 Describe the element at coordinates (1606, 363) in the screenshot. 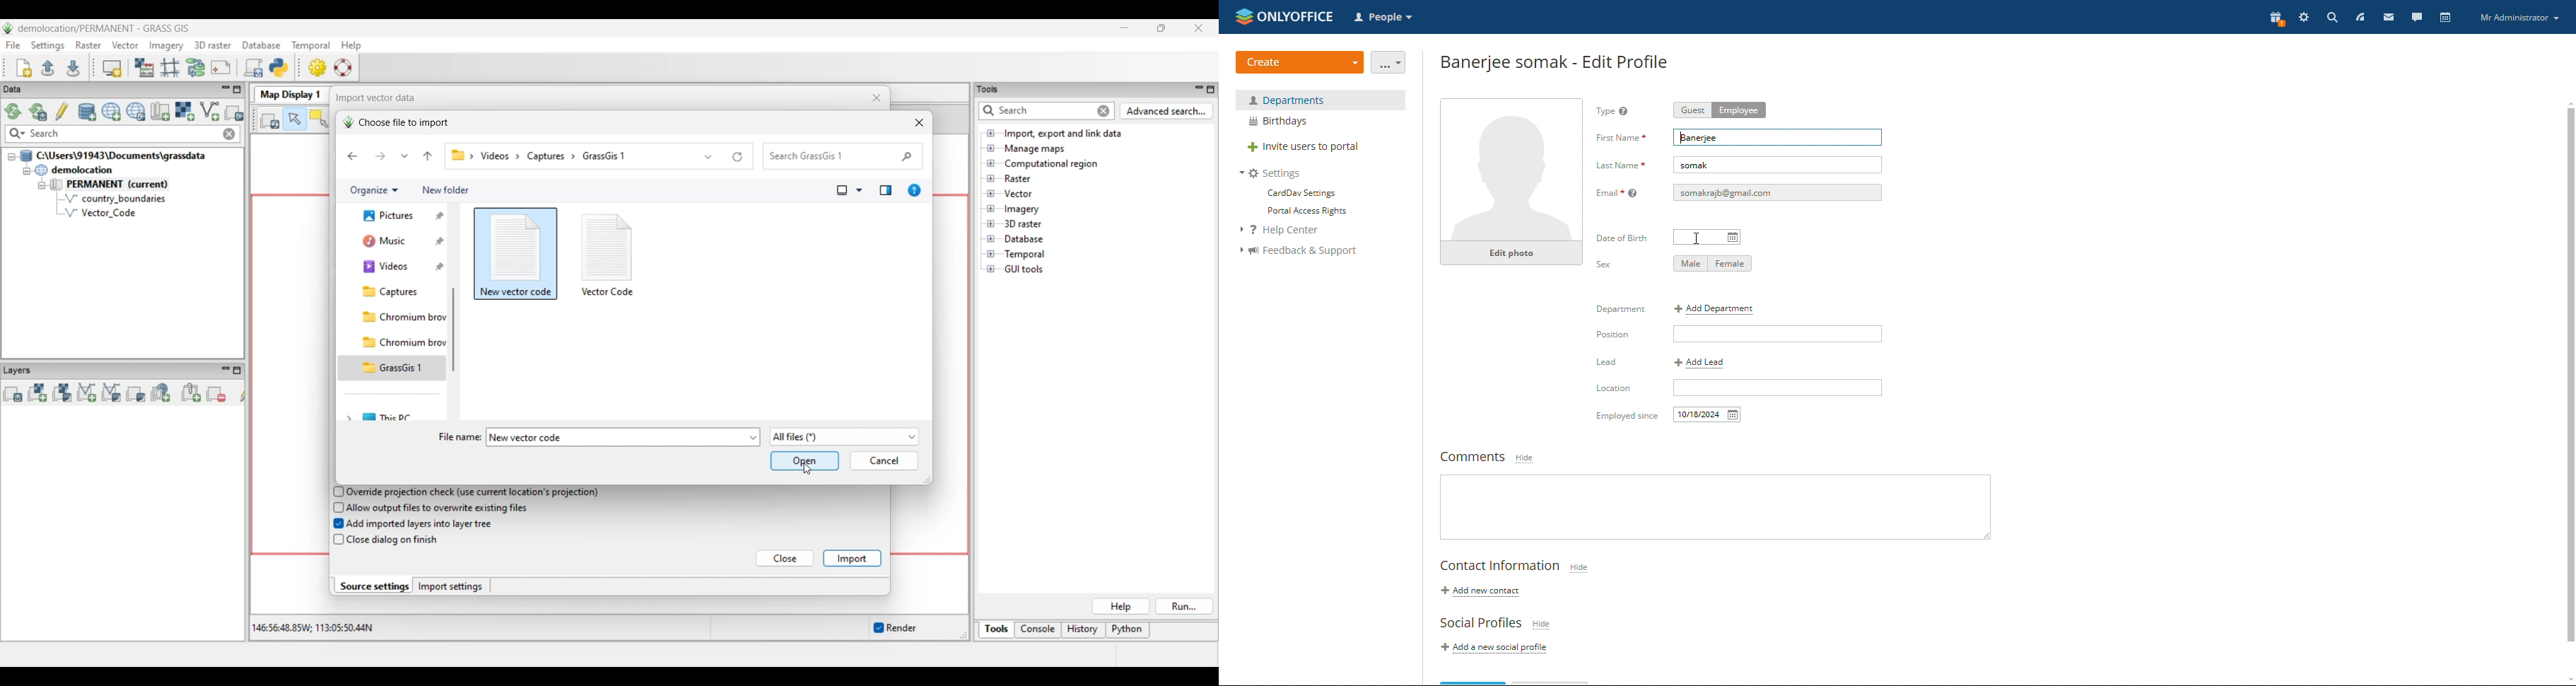

I see `Lead` at that location.